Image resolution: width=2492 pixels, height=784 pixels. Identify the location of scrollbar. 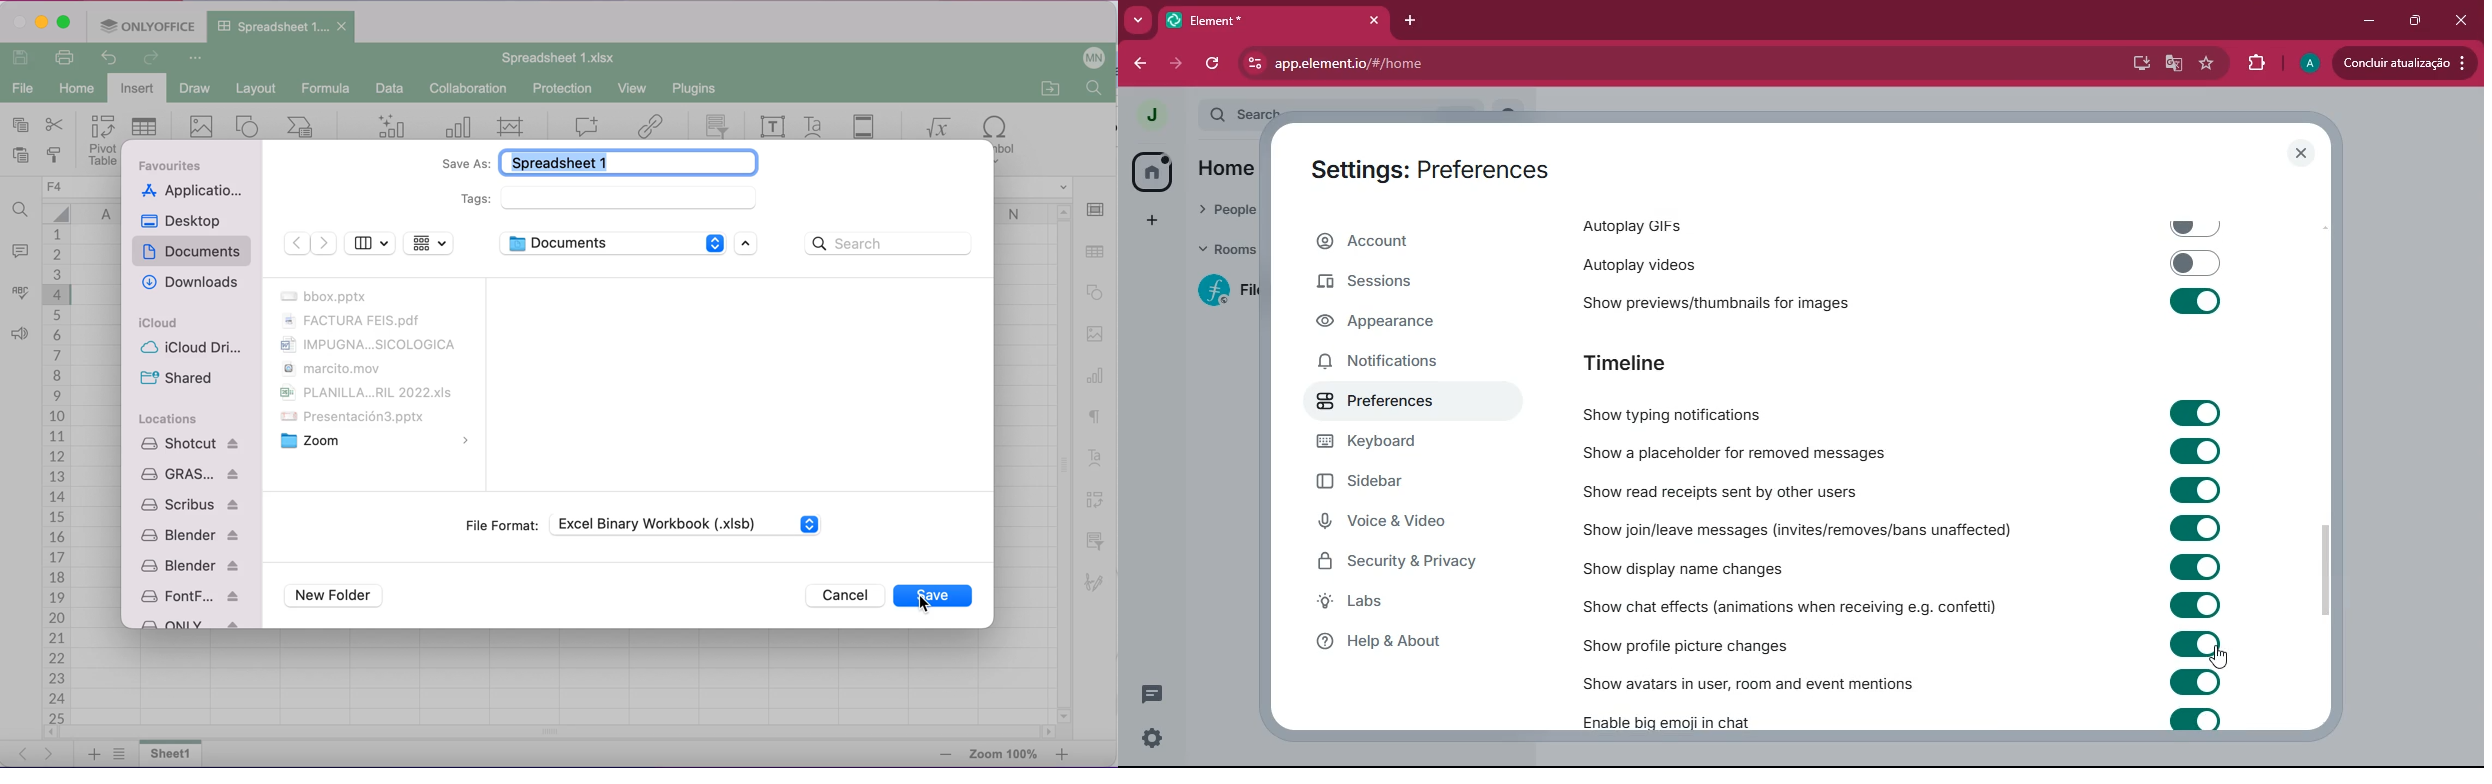
(2326, 570).